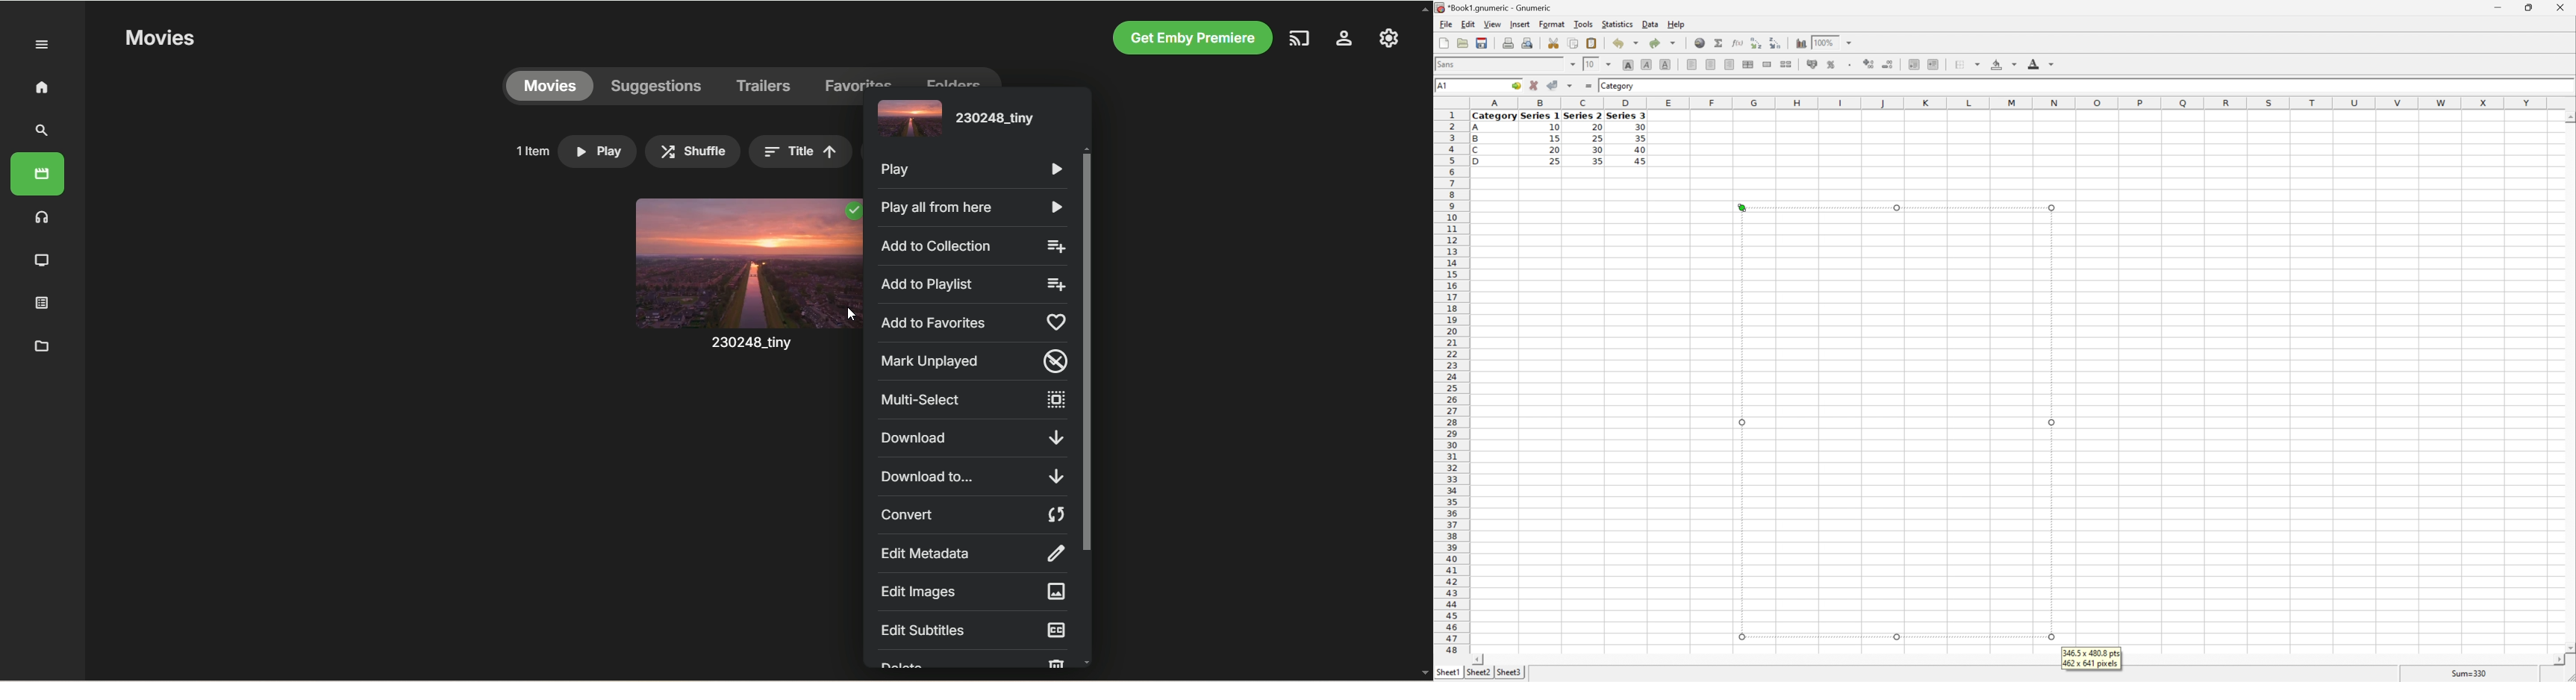 Image resolution: width=2576 pixels, height=700 pixels. Describe the element at coordinates (43, 216) in the screenshot. I see `music` at that location.